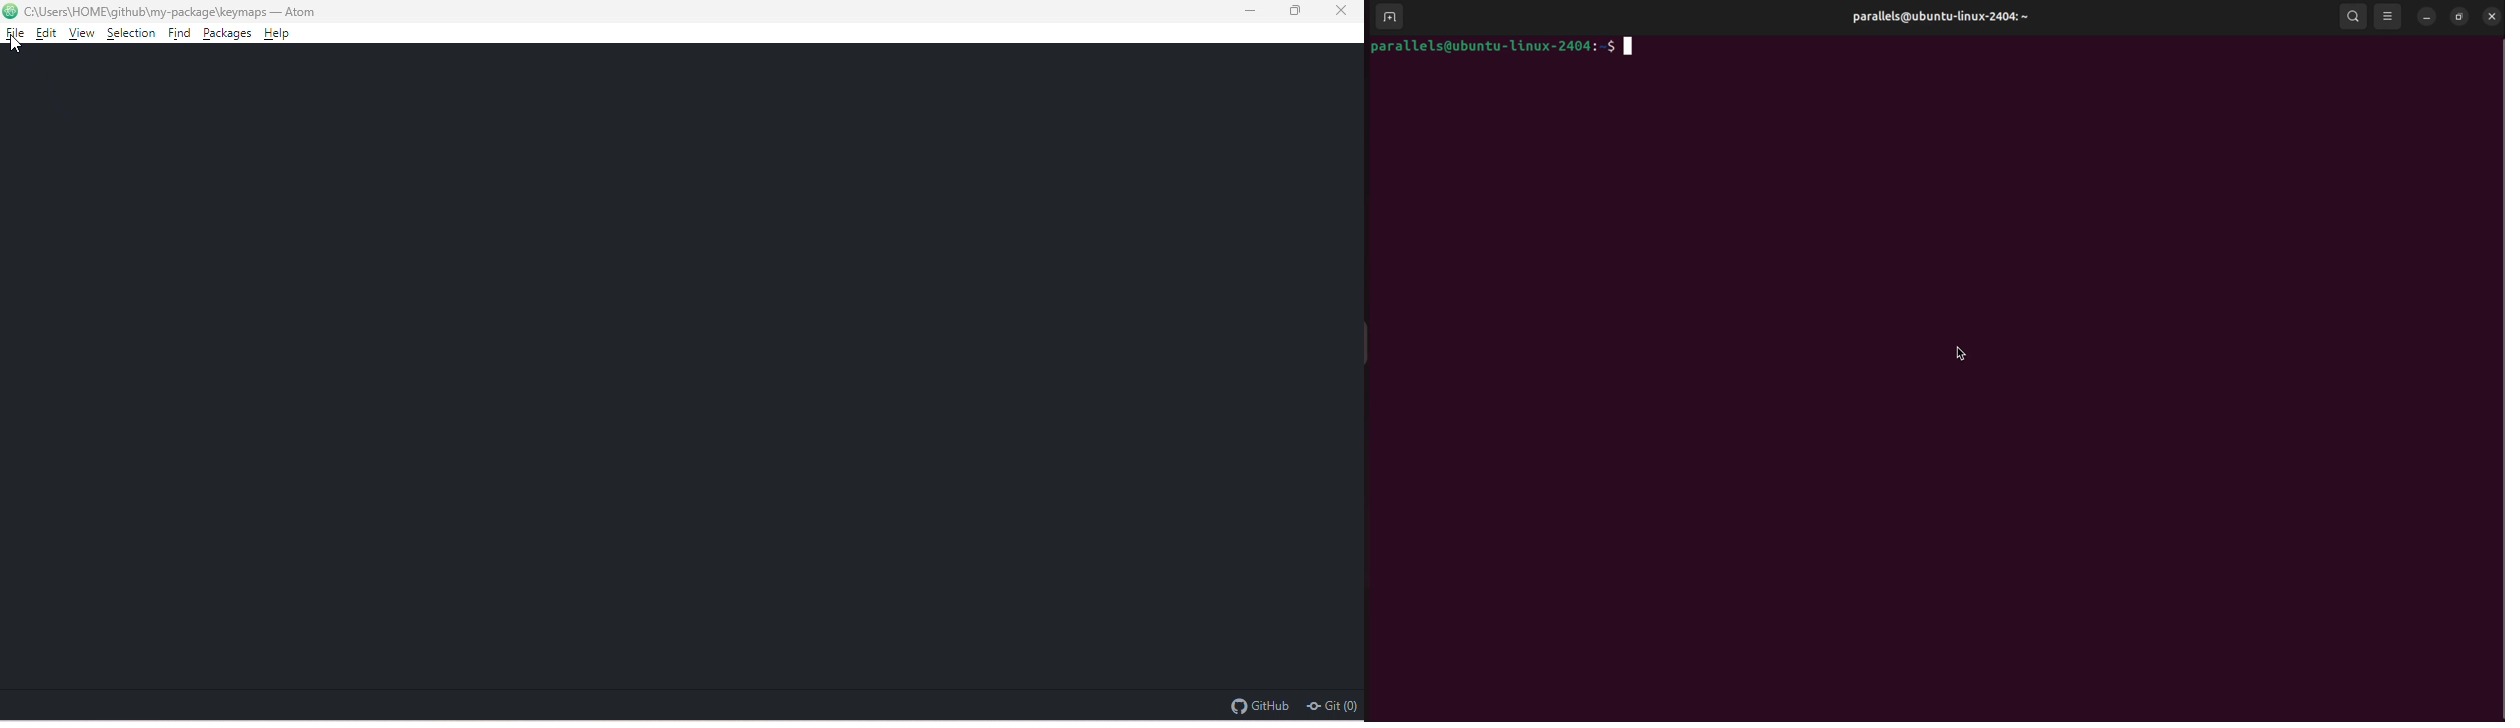 The image size is (2520, 728). What do you see at coordinates (281, 33) in the screenshot?
I see `help` at bounding box center [281, 33].